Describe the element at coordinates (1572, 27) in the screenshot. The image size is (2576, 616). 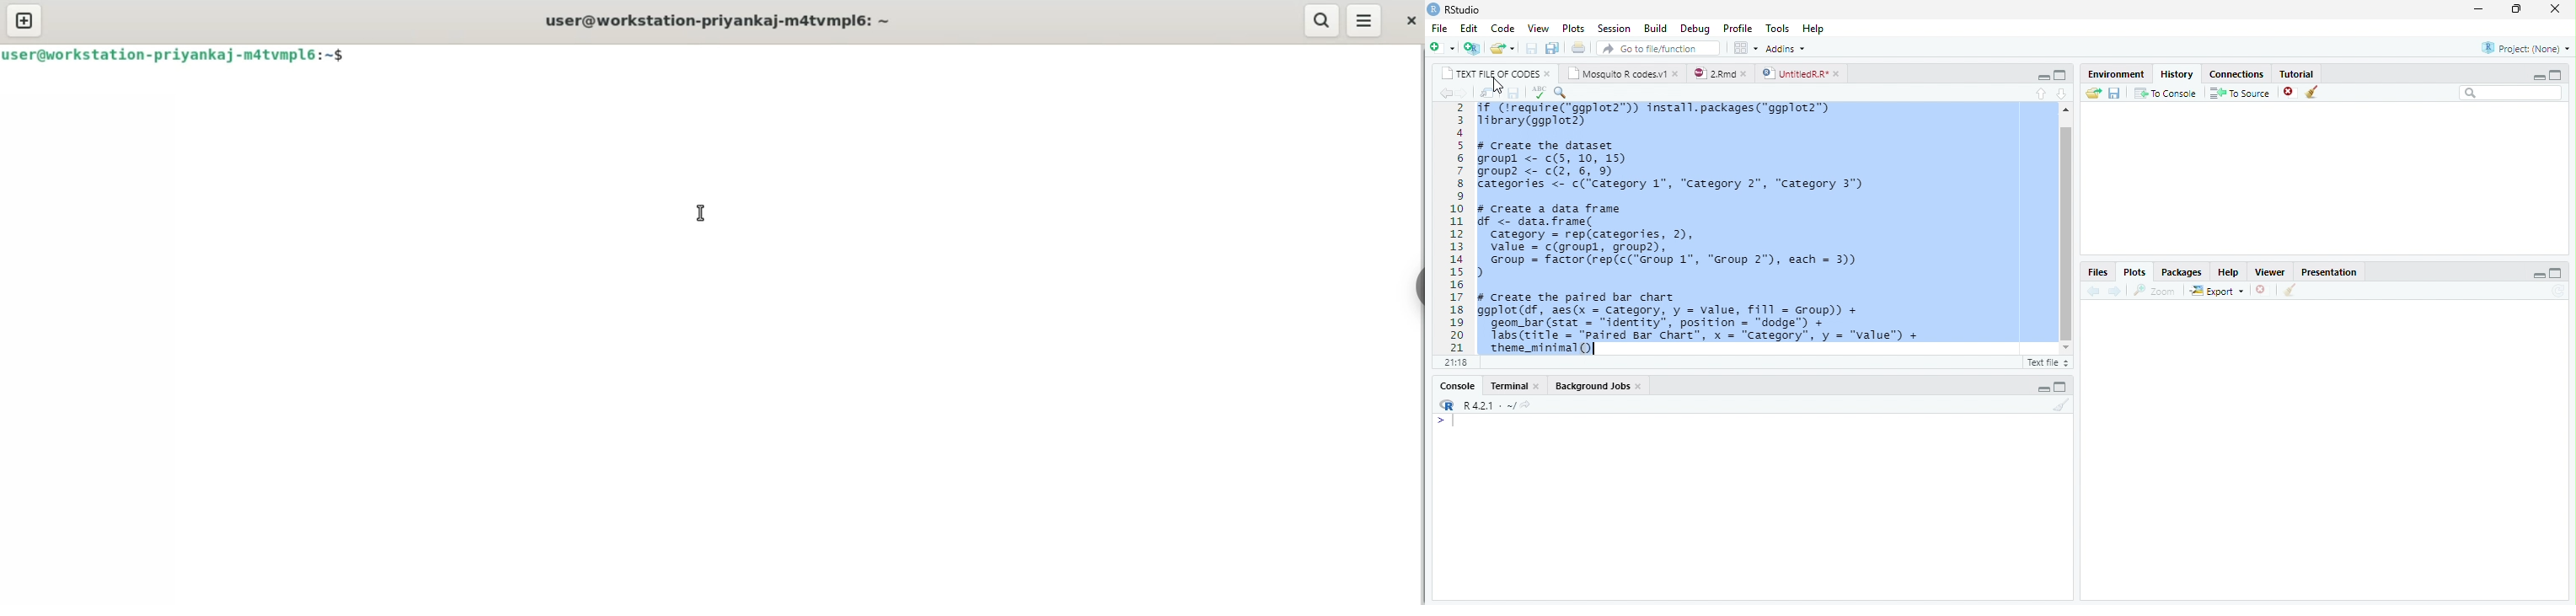
I see `plots` at that location.